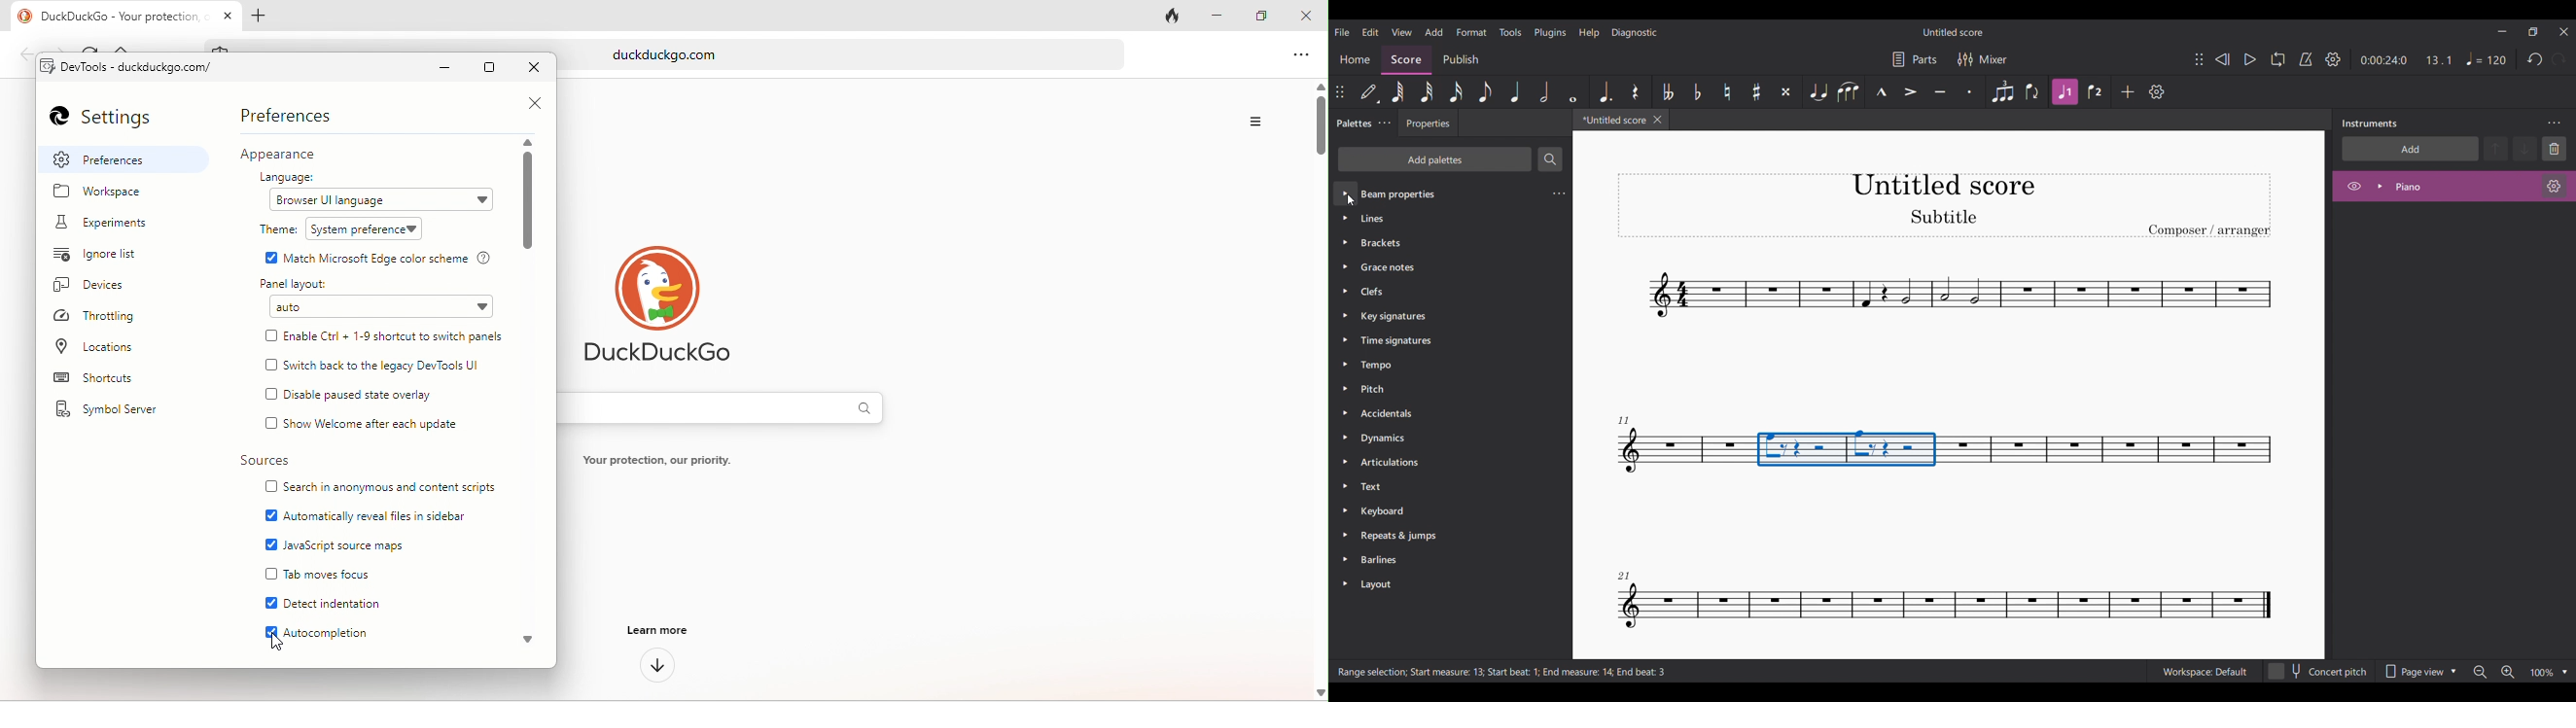 The height and width of the screenshot is (728, 2576). Describe the element at coordinates (1428, 126) in the screenshot. I see `Properties panel` at that location.